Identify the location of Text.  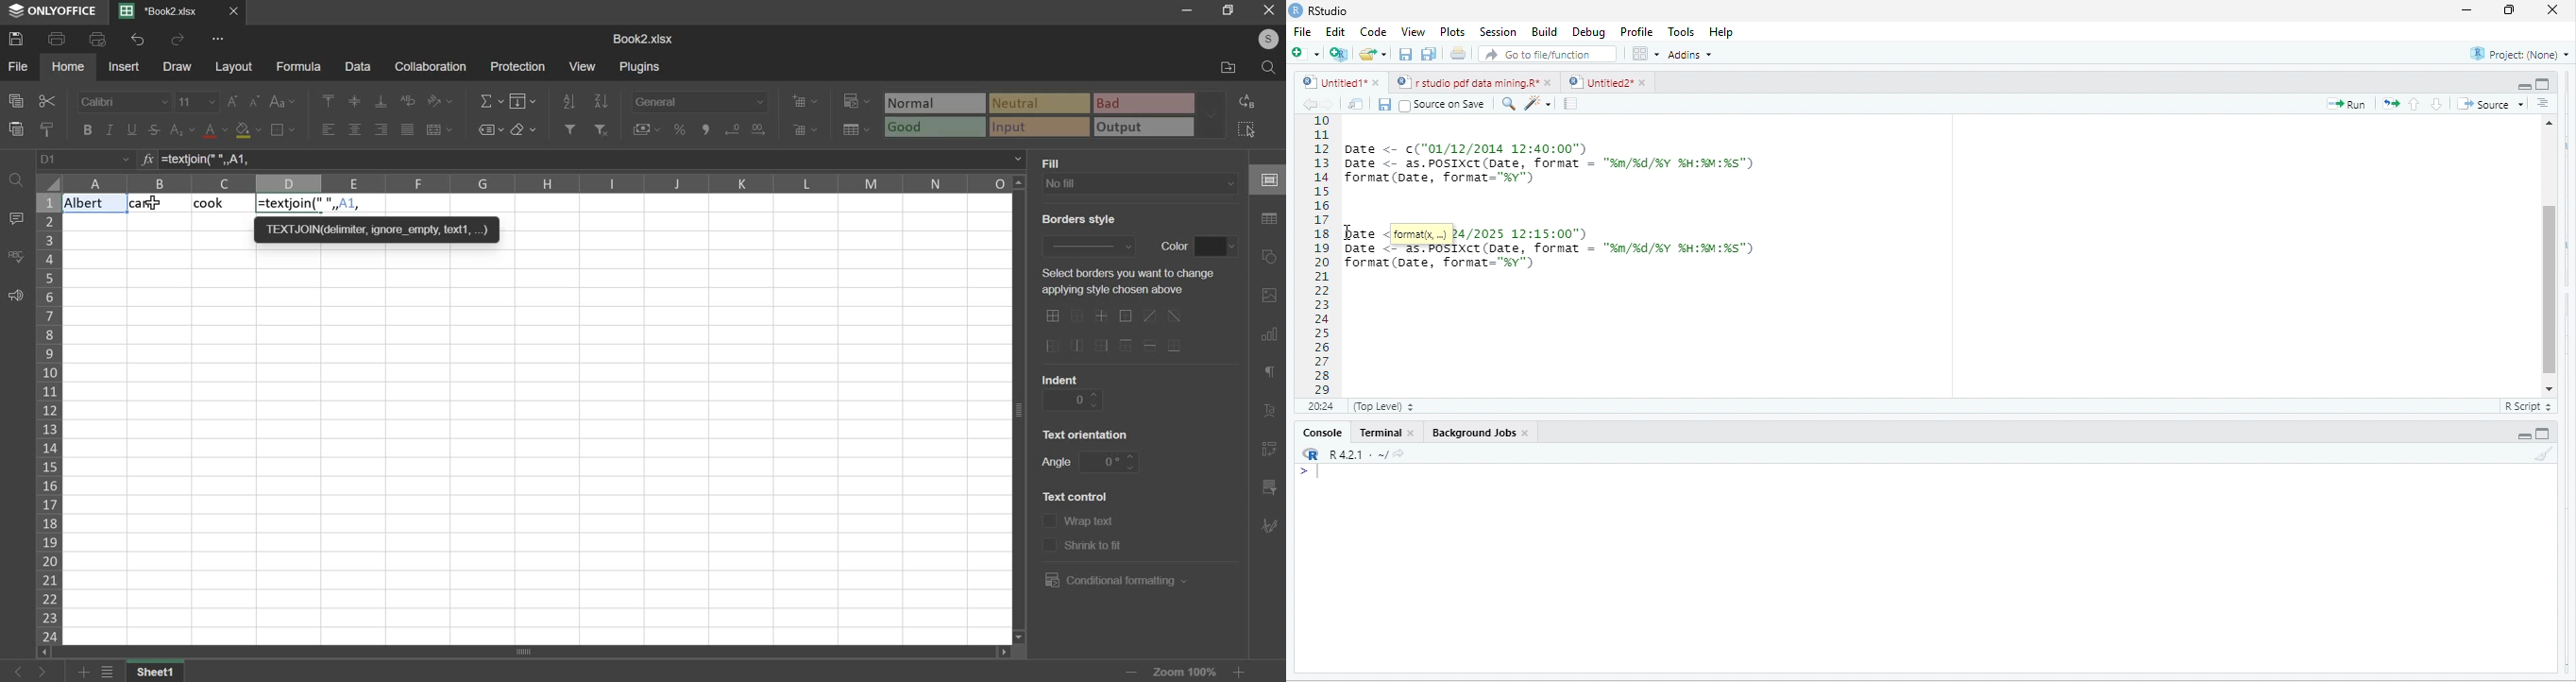
(152, 204).